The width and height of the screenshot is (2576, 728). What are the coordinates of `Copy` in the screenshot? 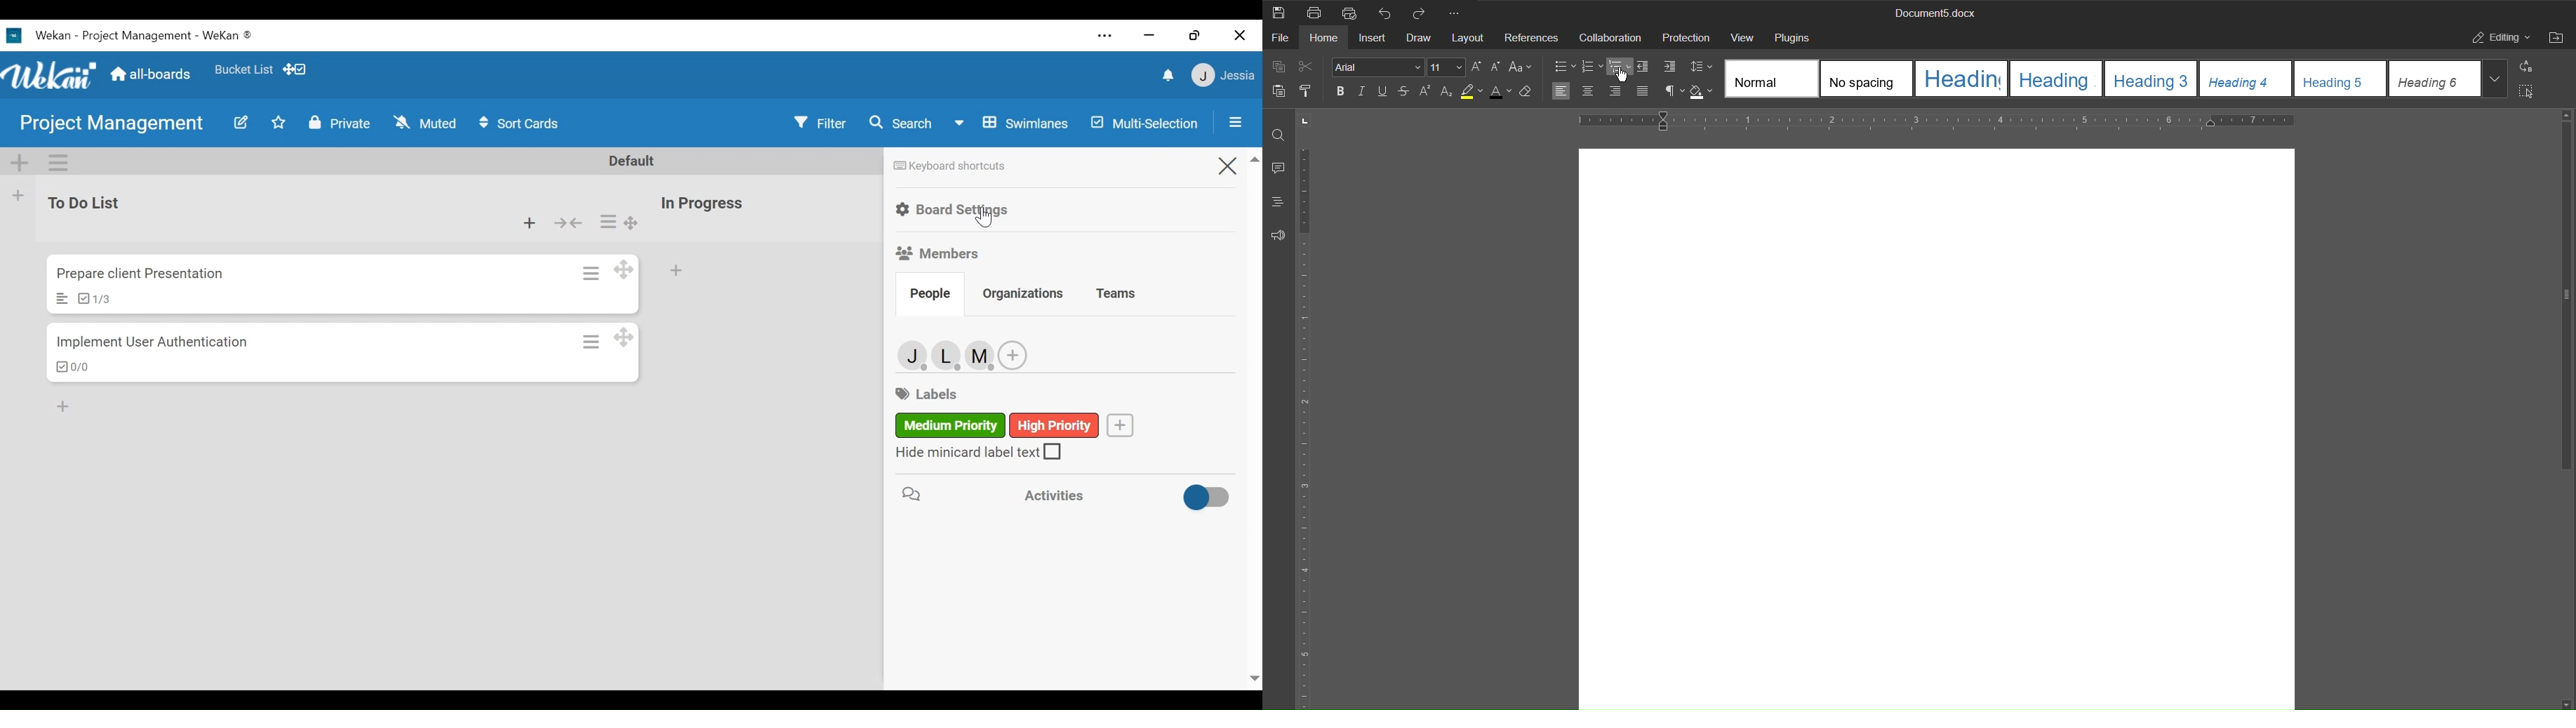 It's located at (1277, 67).